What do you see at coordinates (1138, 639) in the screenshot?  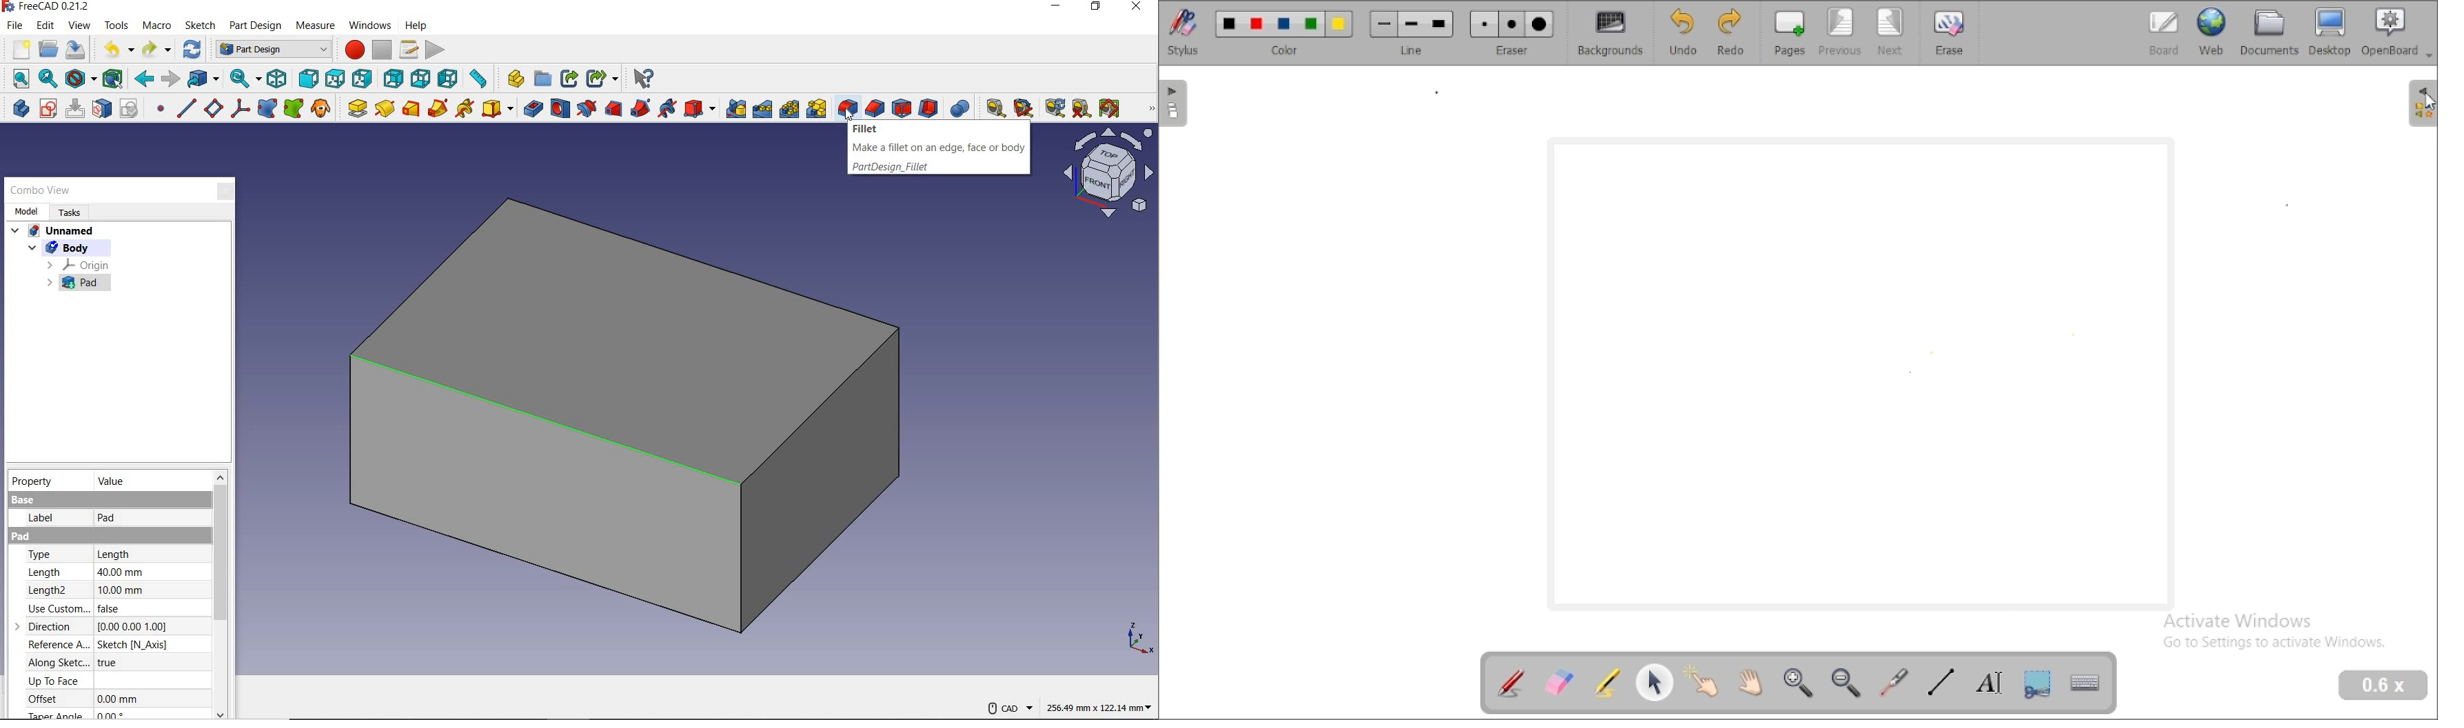 I see `xyz points` at bounding box center [1138, 639].